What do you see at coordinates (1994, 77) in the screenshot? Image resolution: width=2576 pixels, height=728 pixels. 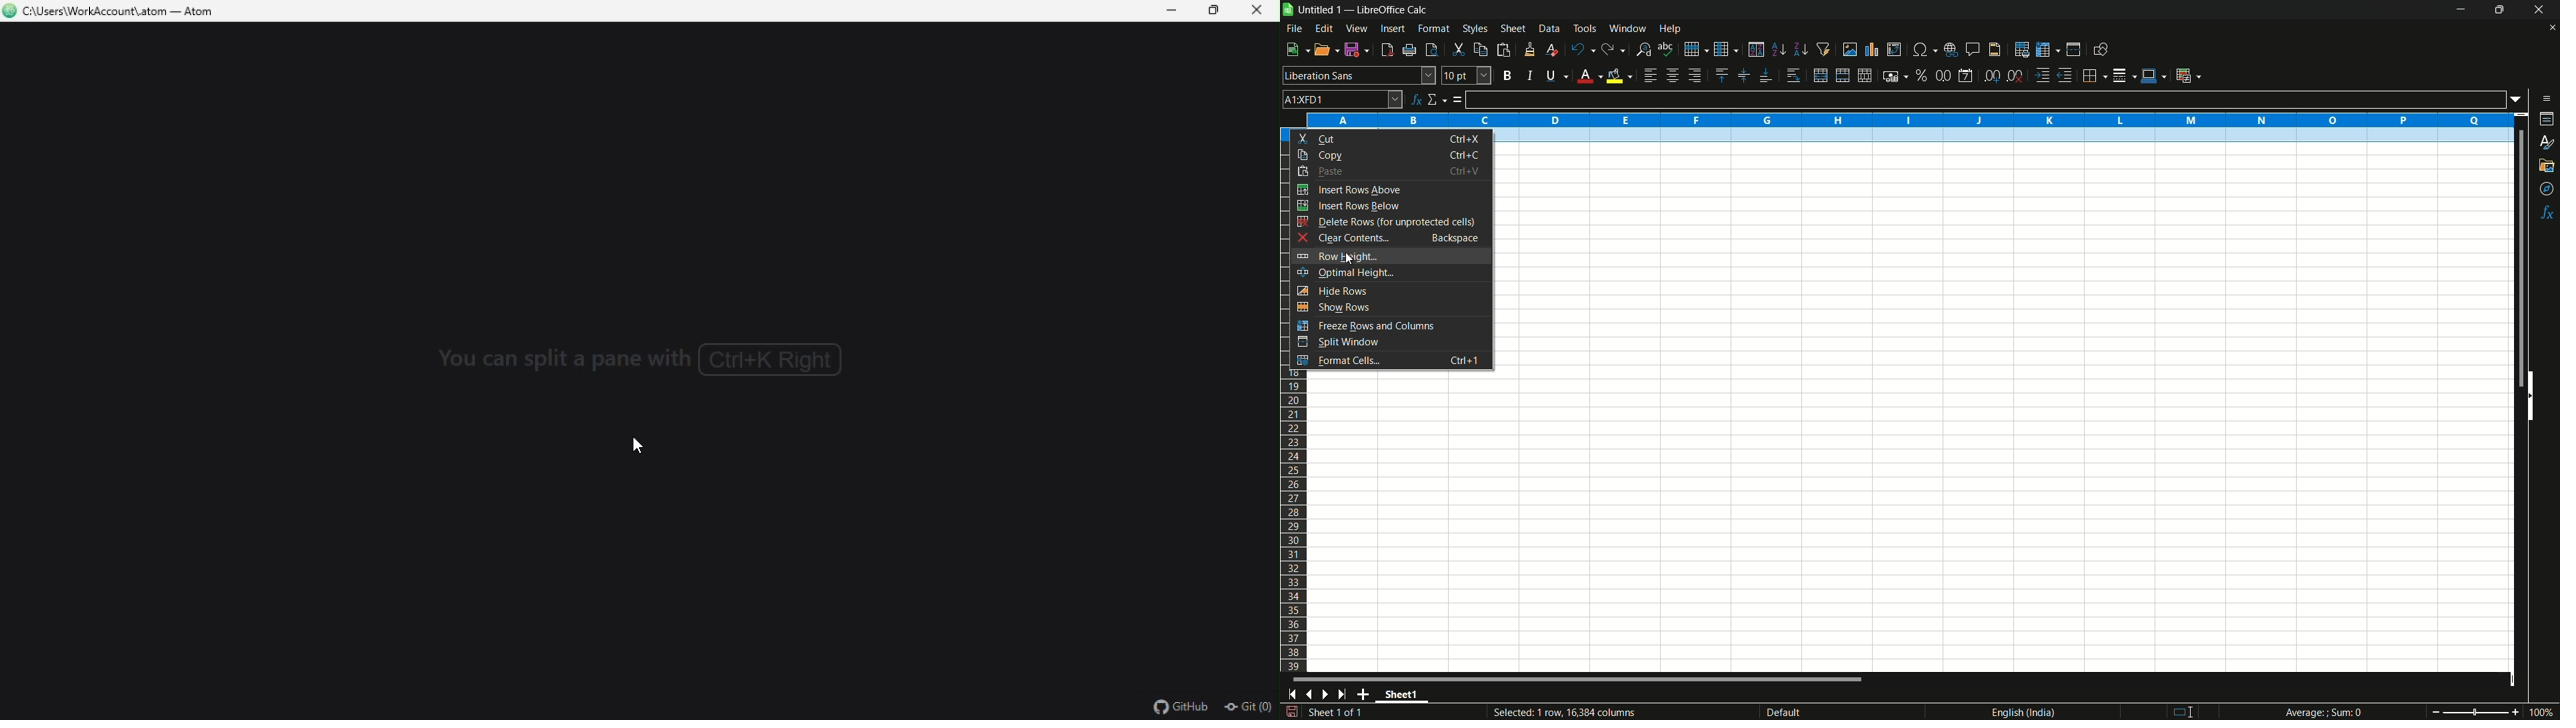 I see `add decimal place` at bounding box center [1994, 77].